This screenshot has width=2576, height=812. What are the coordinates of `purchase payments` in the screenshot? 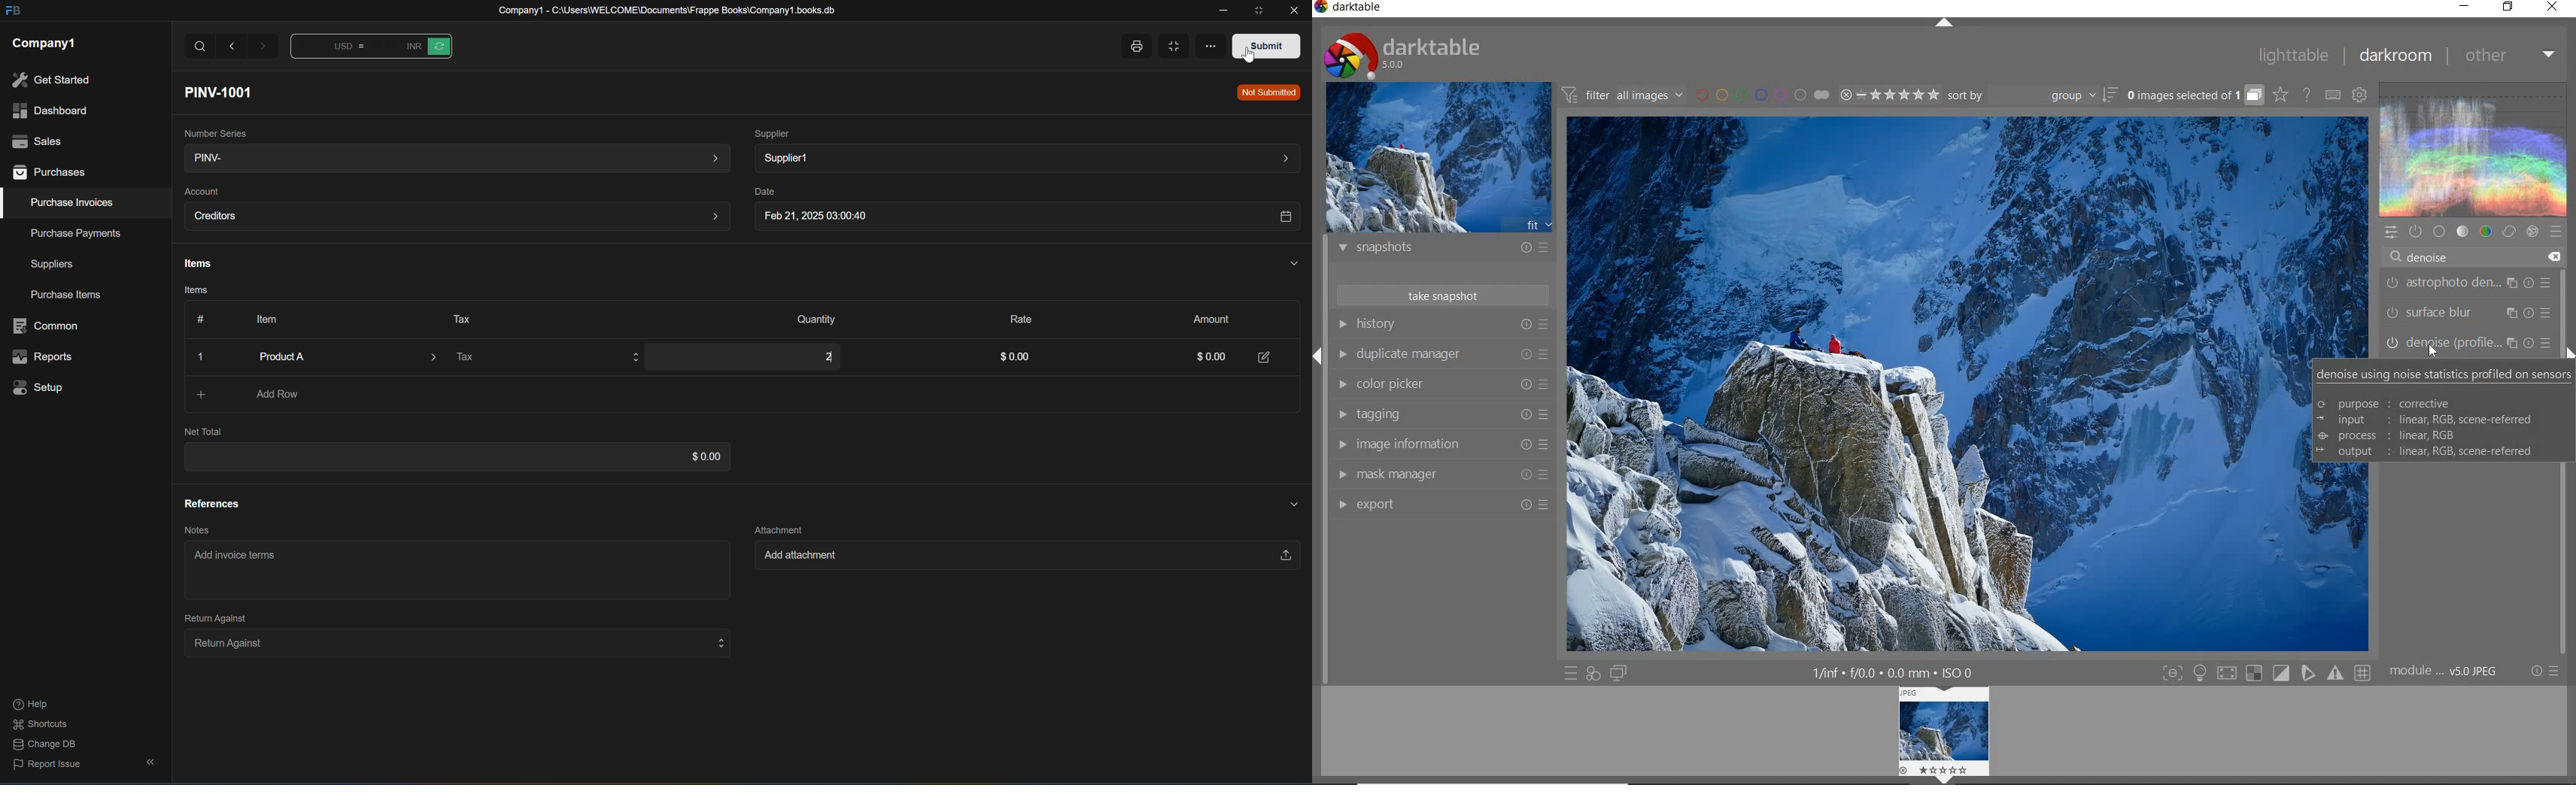 It's located at (68, 233).